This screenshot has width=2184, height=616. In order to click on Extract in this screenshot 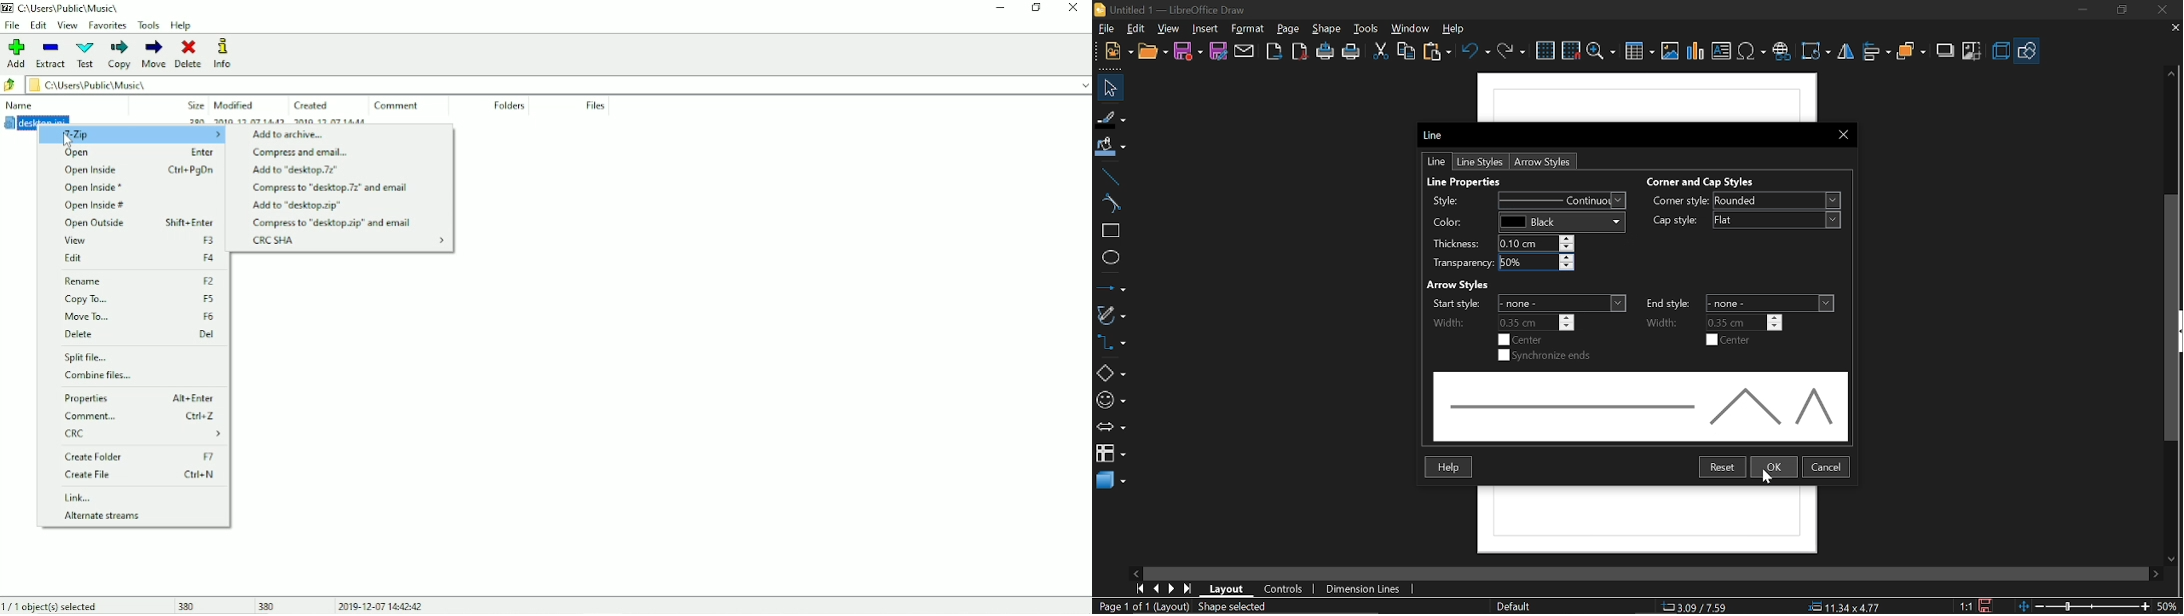, I will do `click(50, 55)`.